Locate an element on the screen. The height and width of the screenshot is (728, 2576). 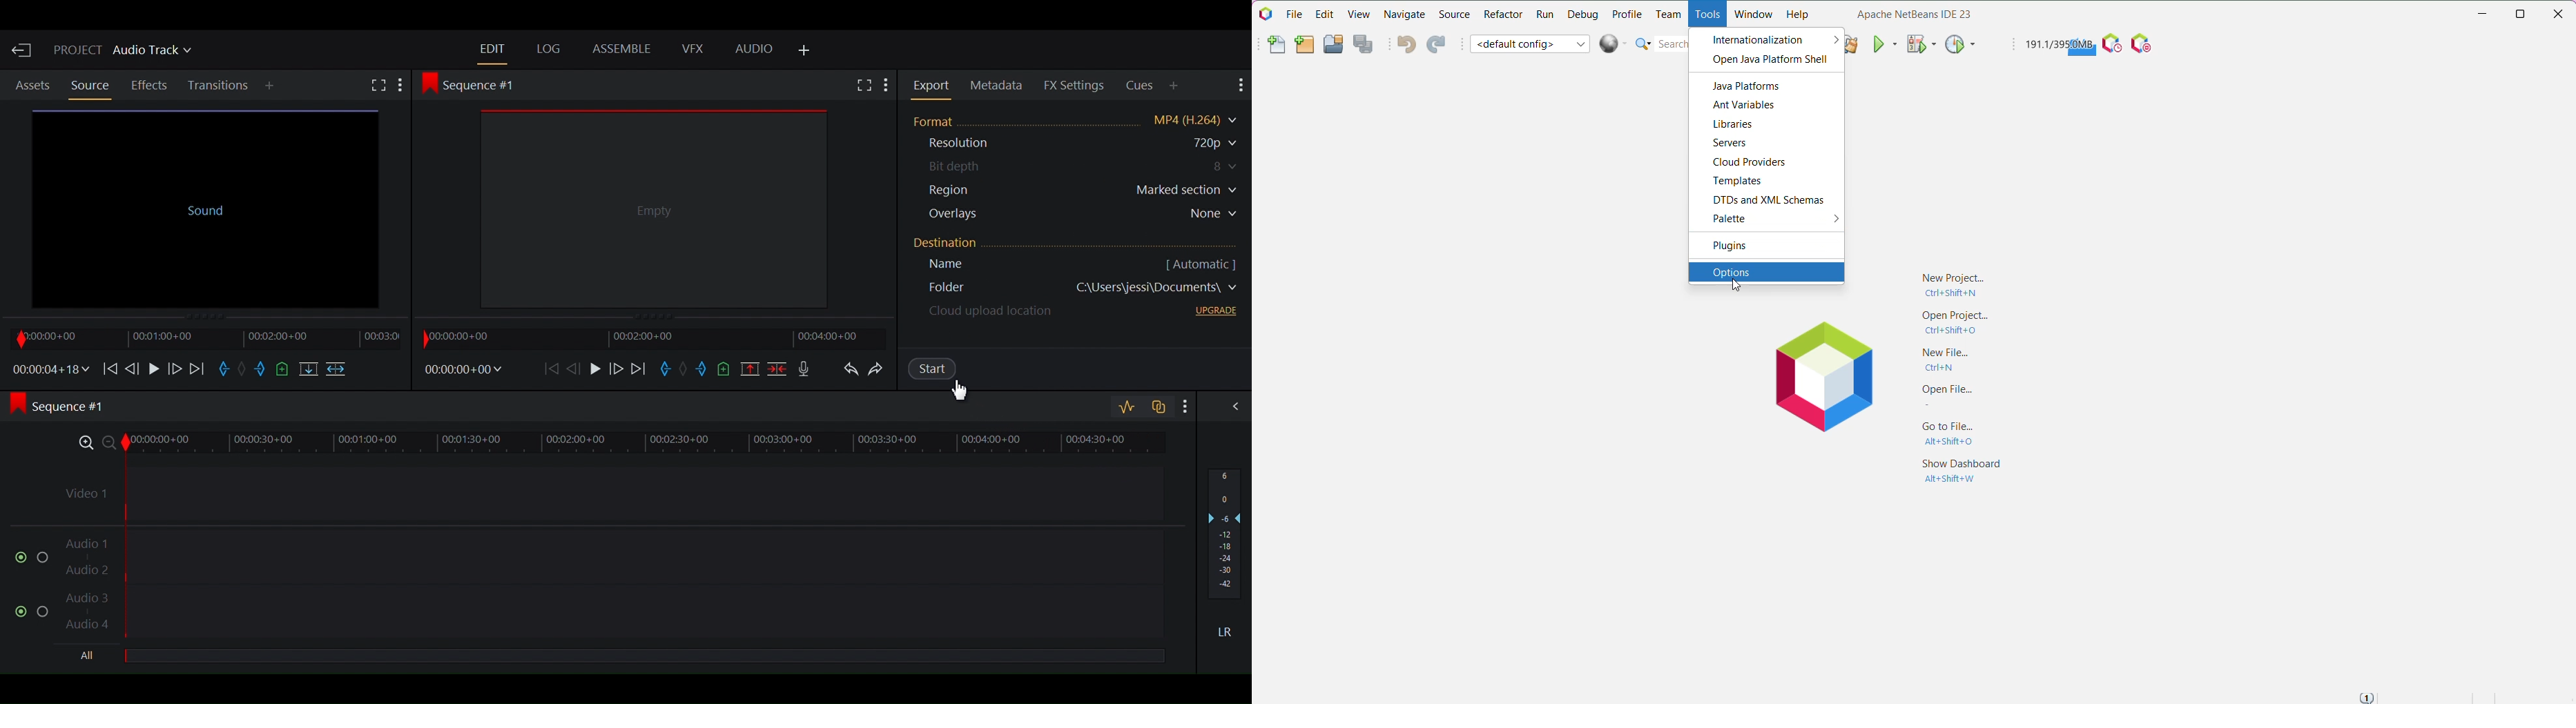
[Automatic] is located at coordinates (1200, 263).